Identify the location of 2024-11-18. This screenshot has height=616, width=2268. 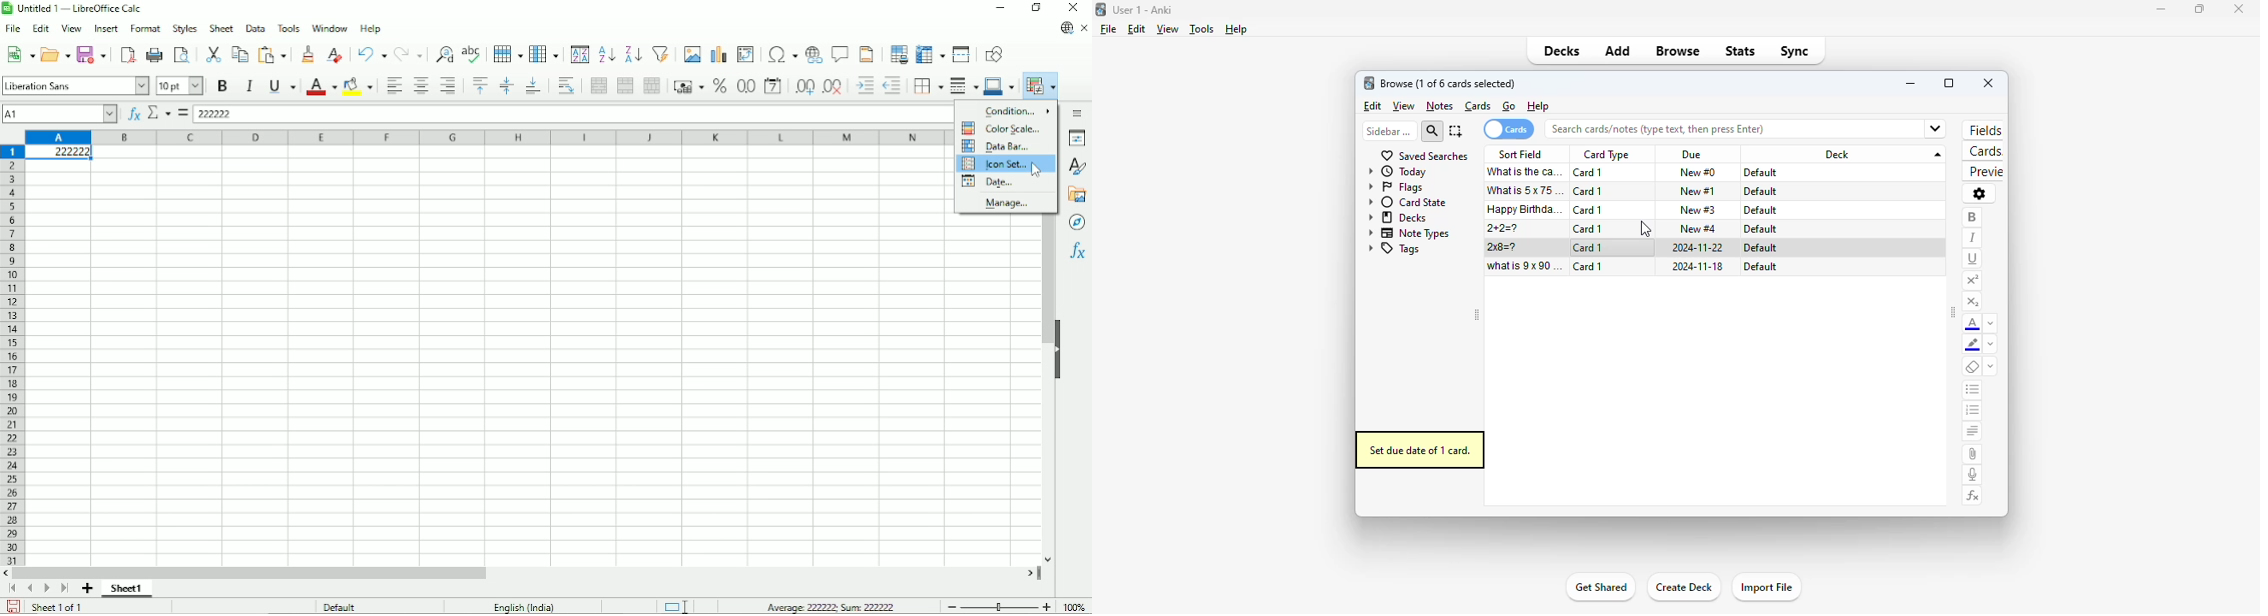
(1698, 267).